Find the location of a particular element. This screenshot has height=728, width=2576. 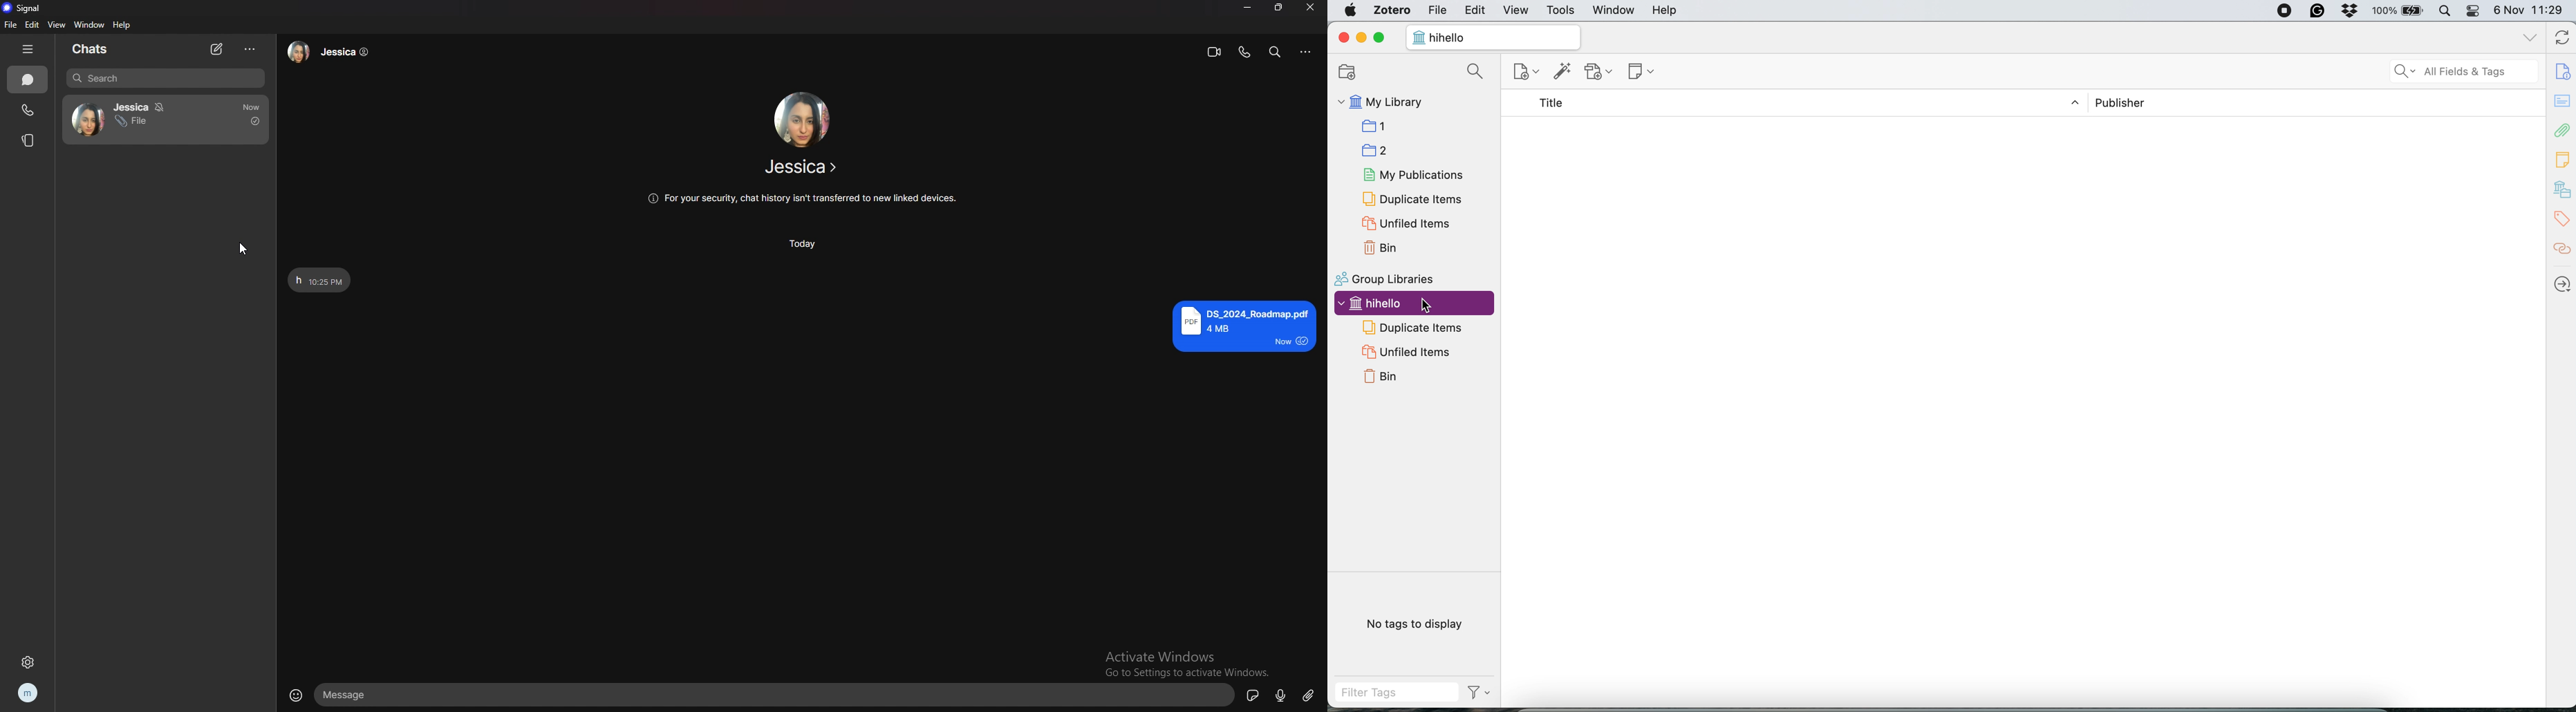

contact photo is located at coordinates (801, 119).